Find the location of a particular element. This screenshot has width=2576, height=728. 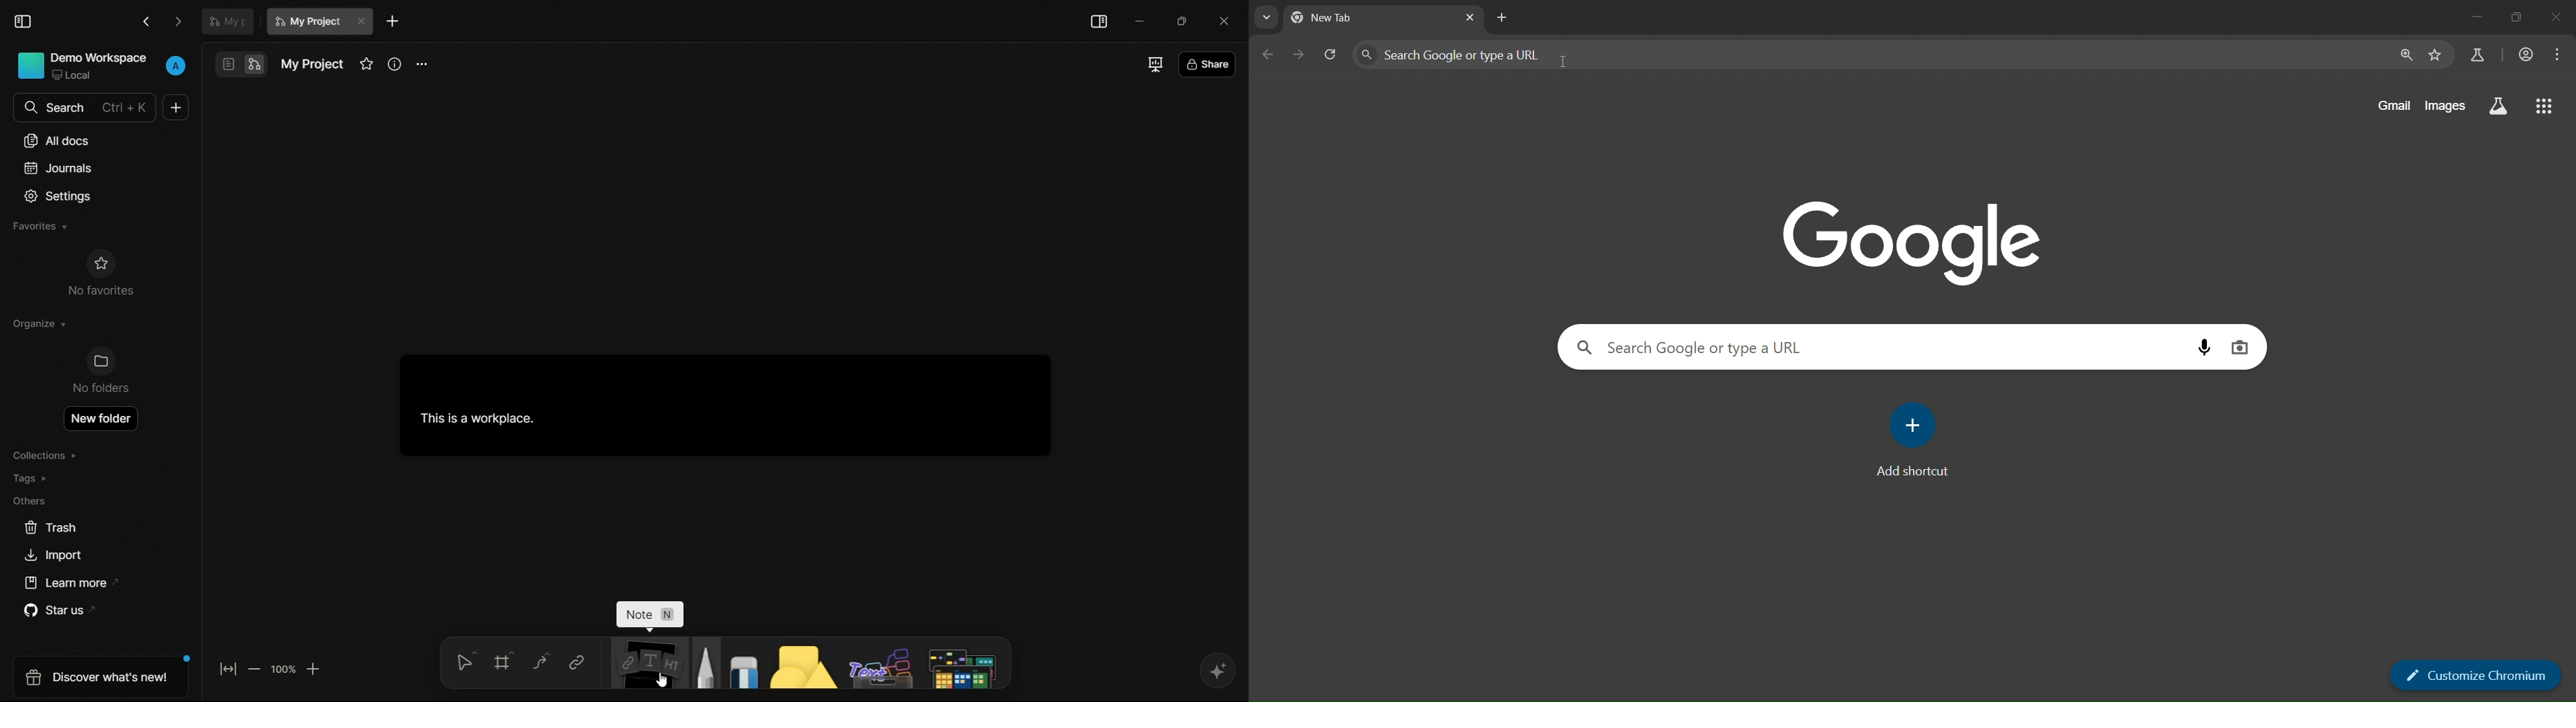

new folder is located at coordinates (100, 416).